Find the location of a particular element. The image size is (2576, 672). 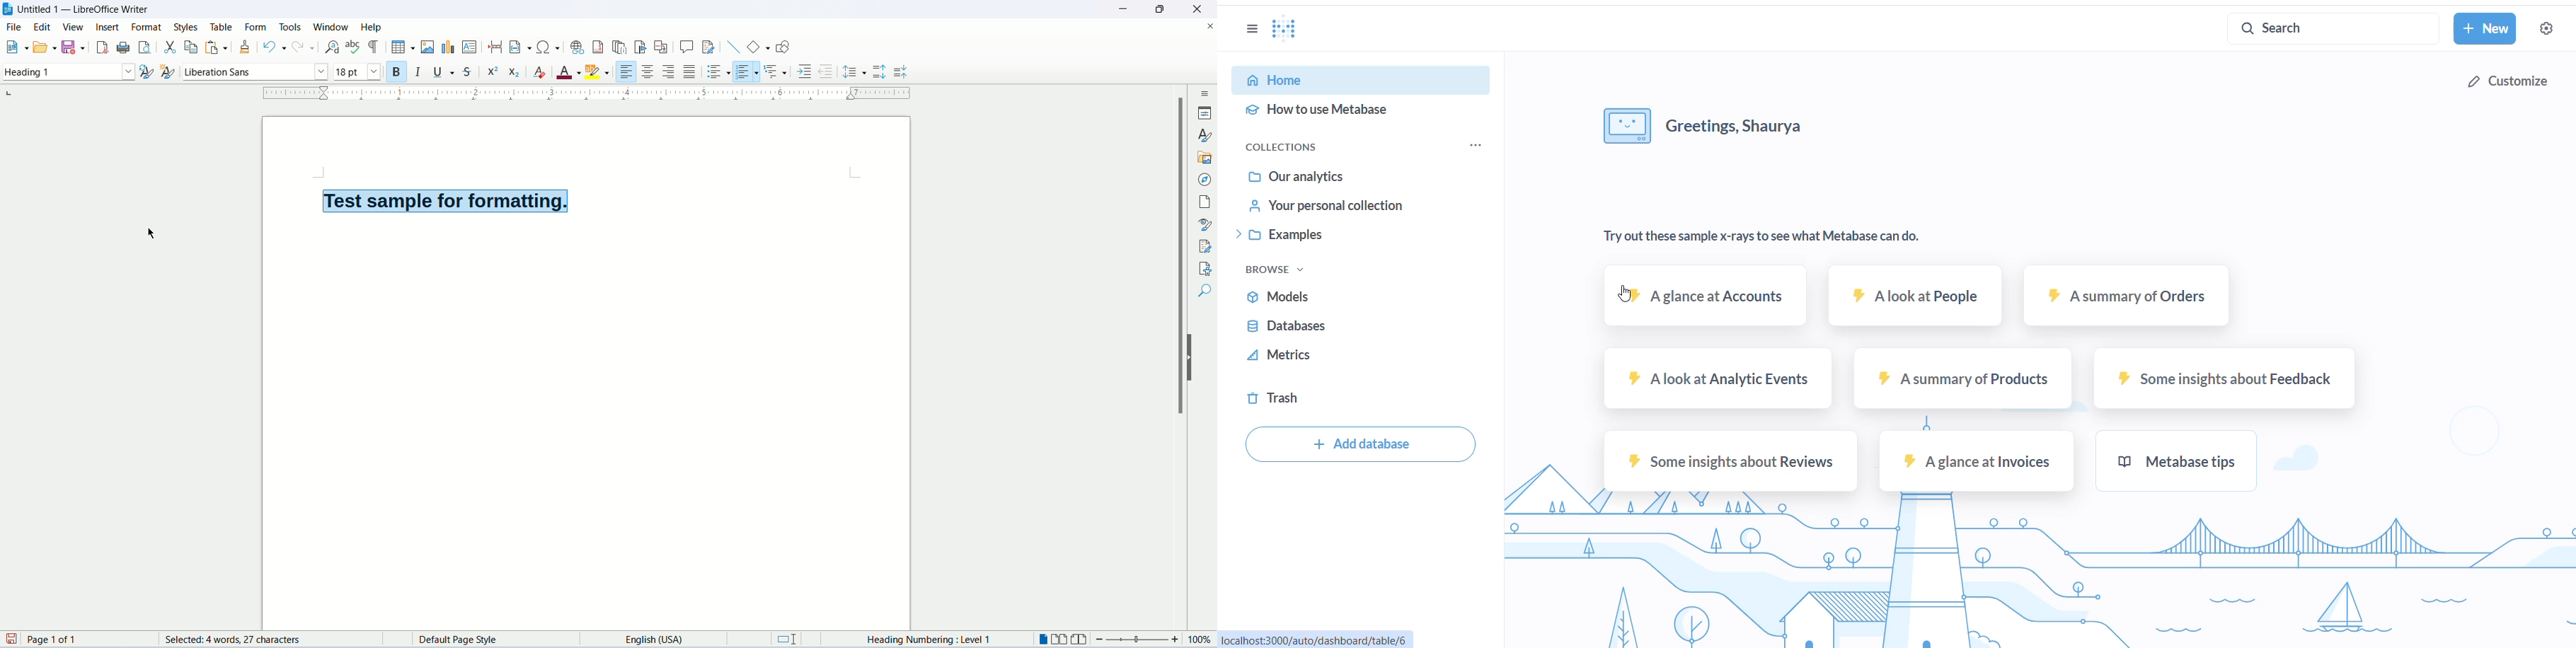

undo is located at coordinates (273, 47).